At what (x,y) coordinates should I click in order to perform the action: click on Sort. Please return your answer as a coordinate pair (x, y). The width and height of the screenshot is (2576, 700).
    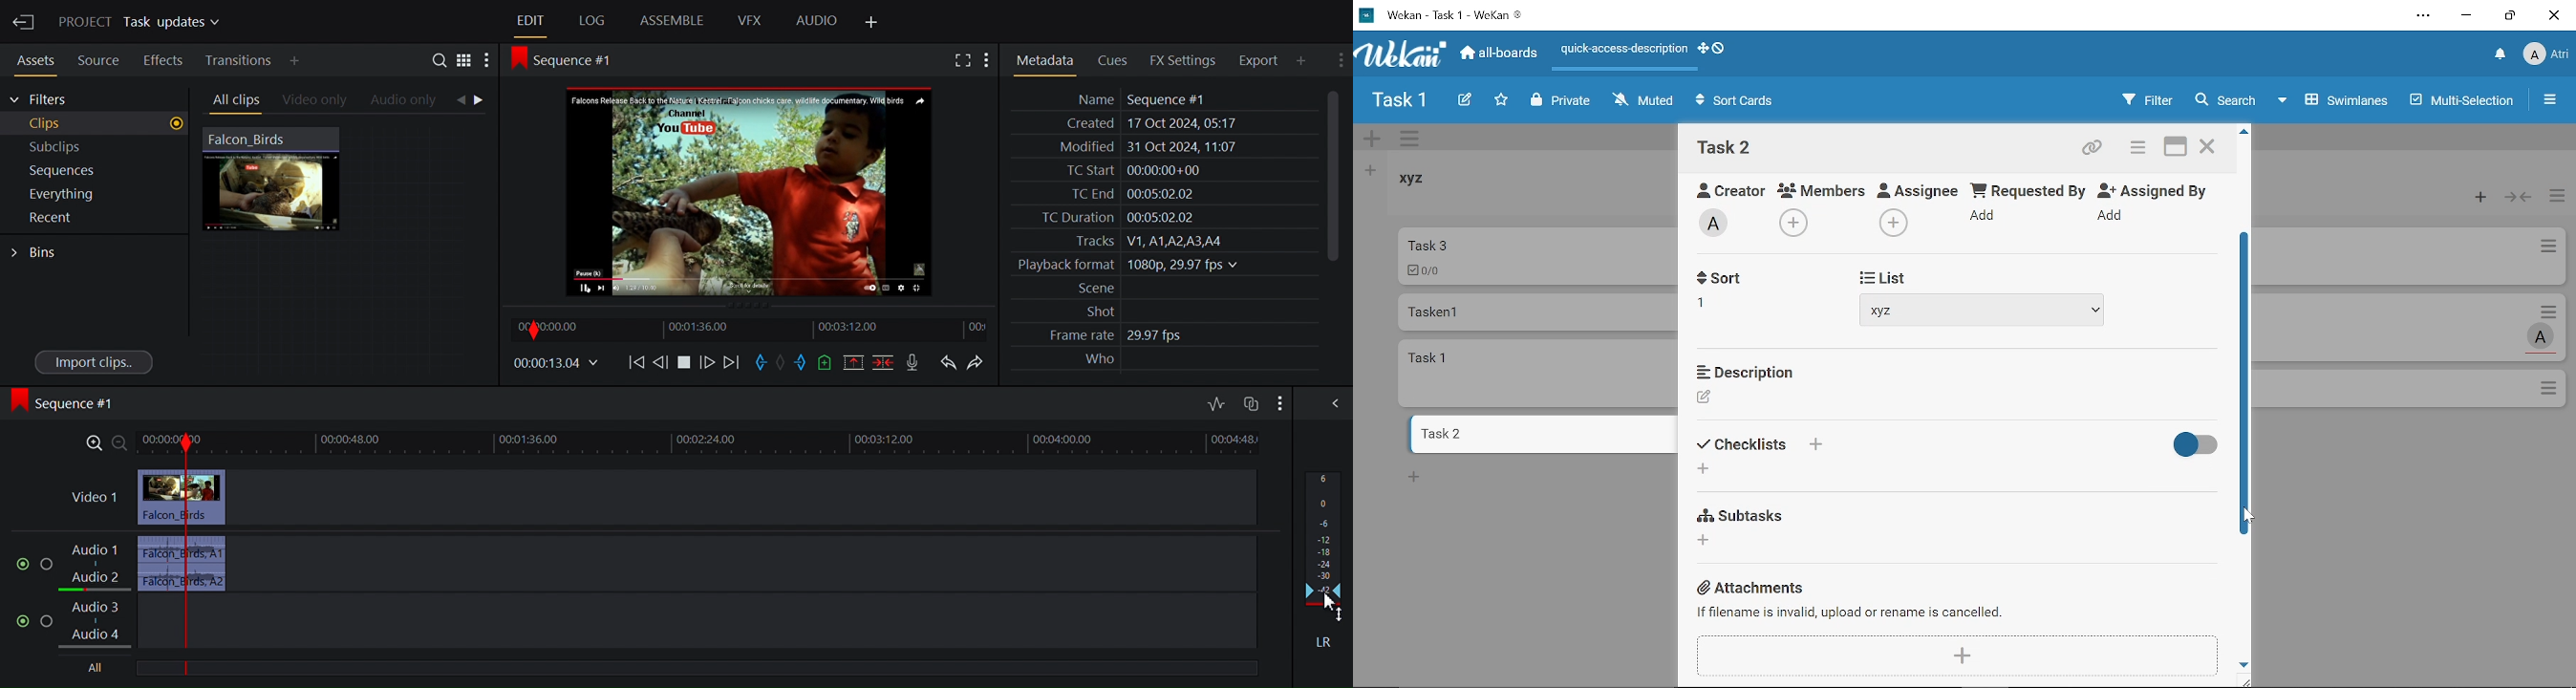
    Looking at the image, I should click on (1744, 444).